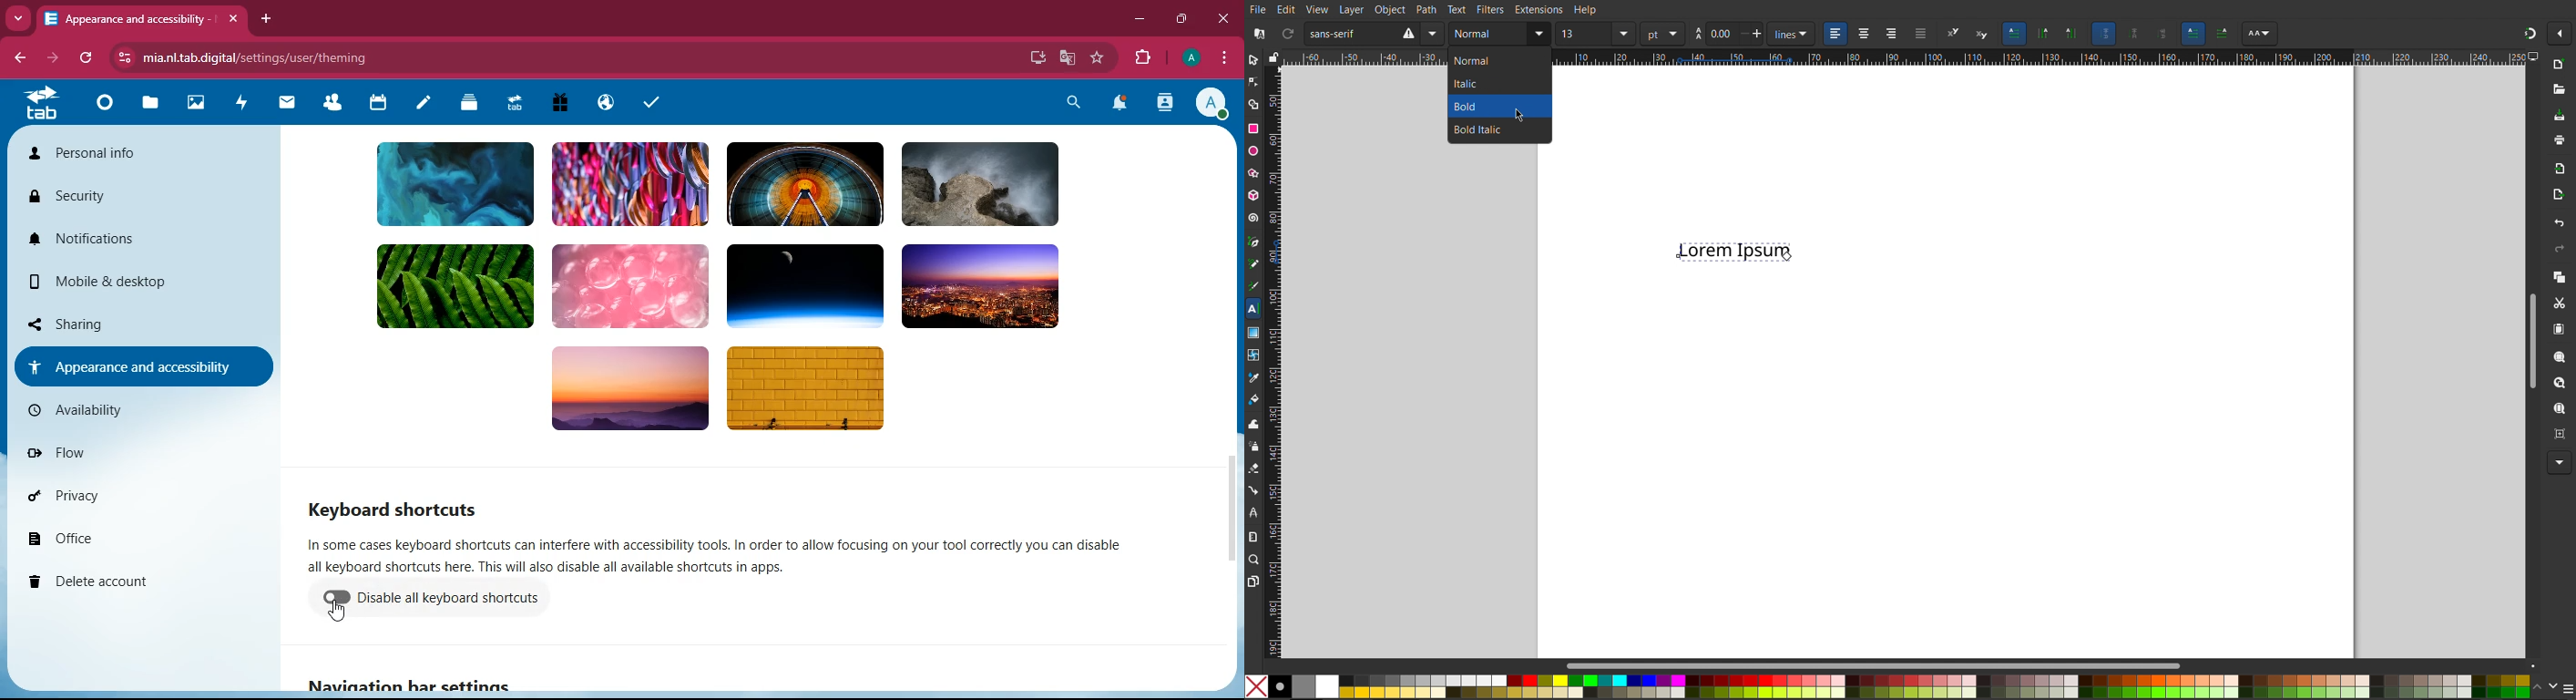  What do you see at coordinates (17, 17) in the screenshot?
I see `more` at bounding box center [17, 17].